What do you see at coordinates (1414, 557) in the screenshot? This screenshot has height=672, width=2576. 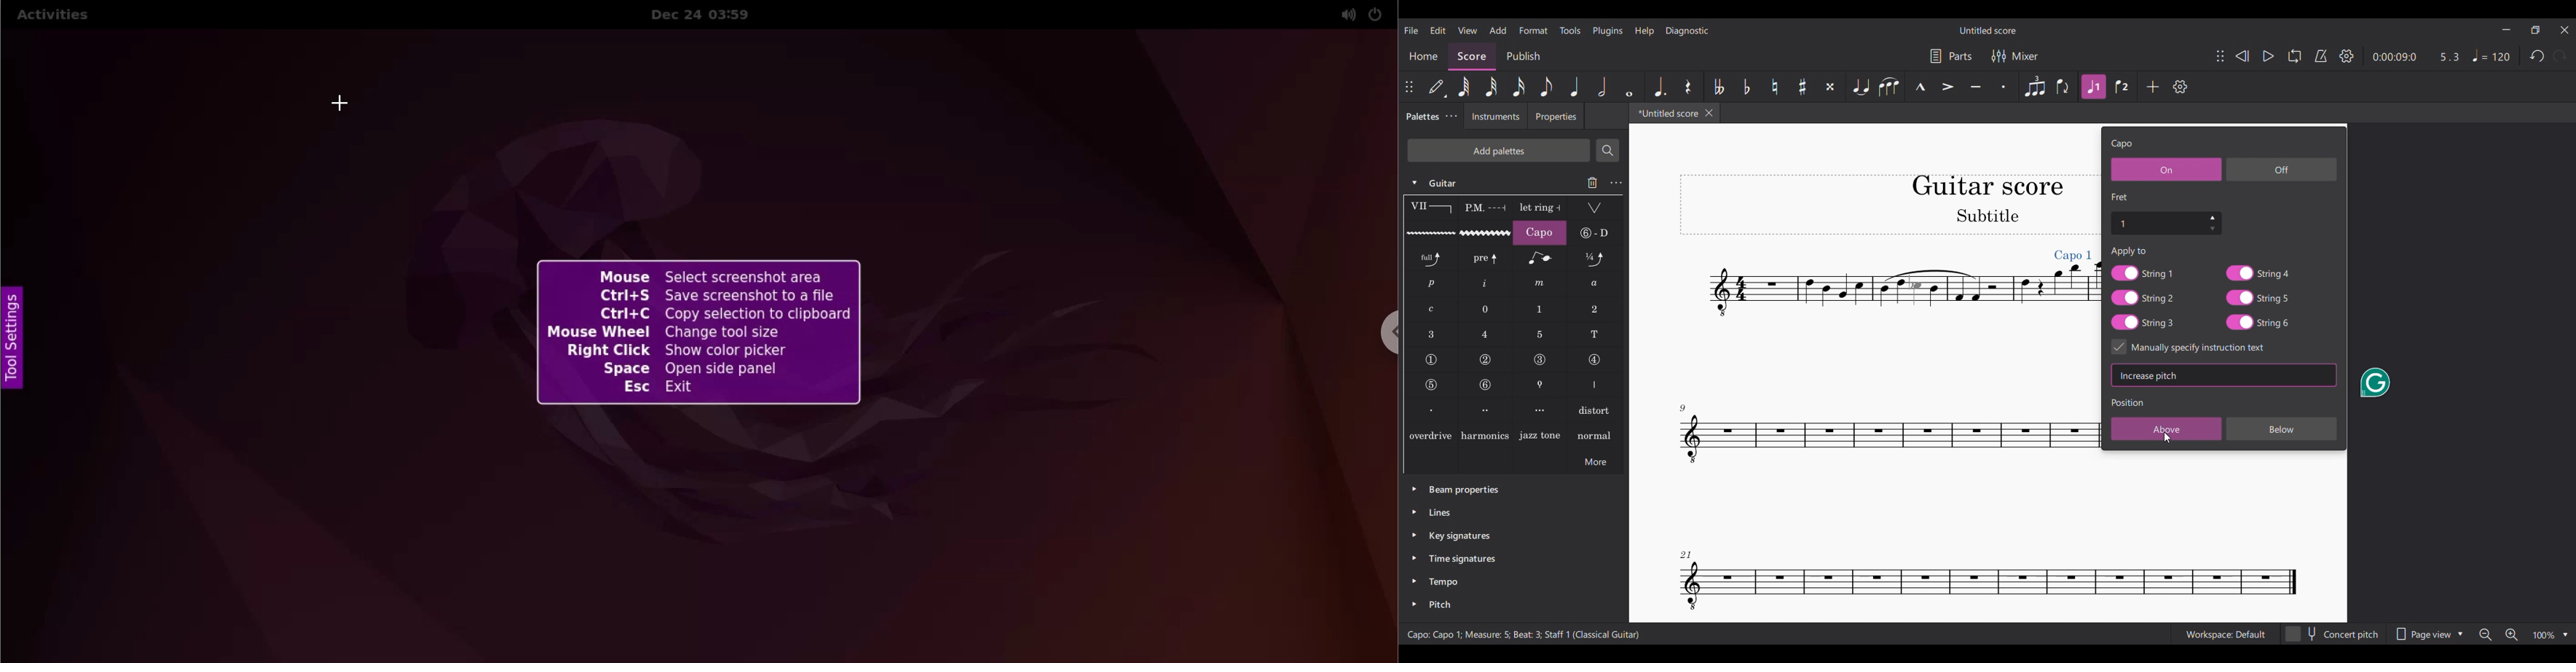 I see `Click to expand time signatures palette` at bounding box center [1414, 557].